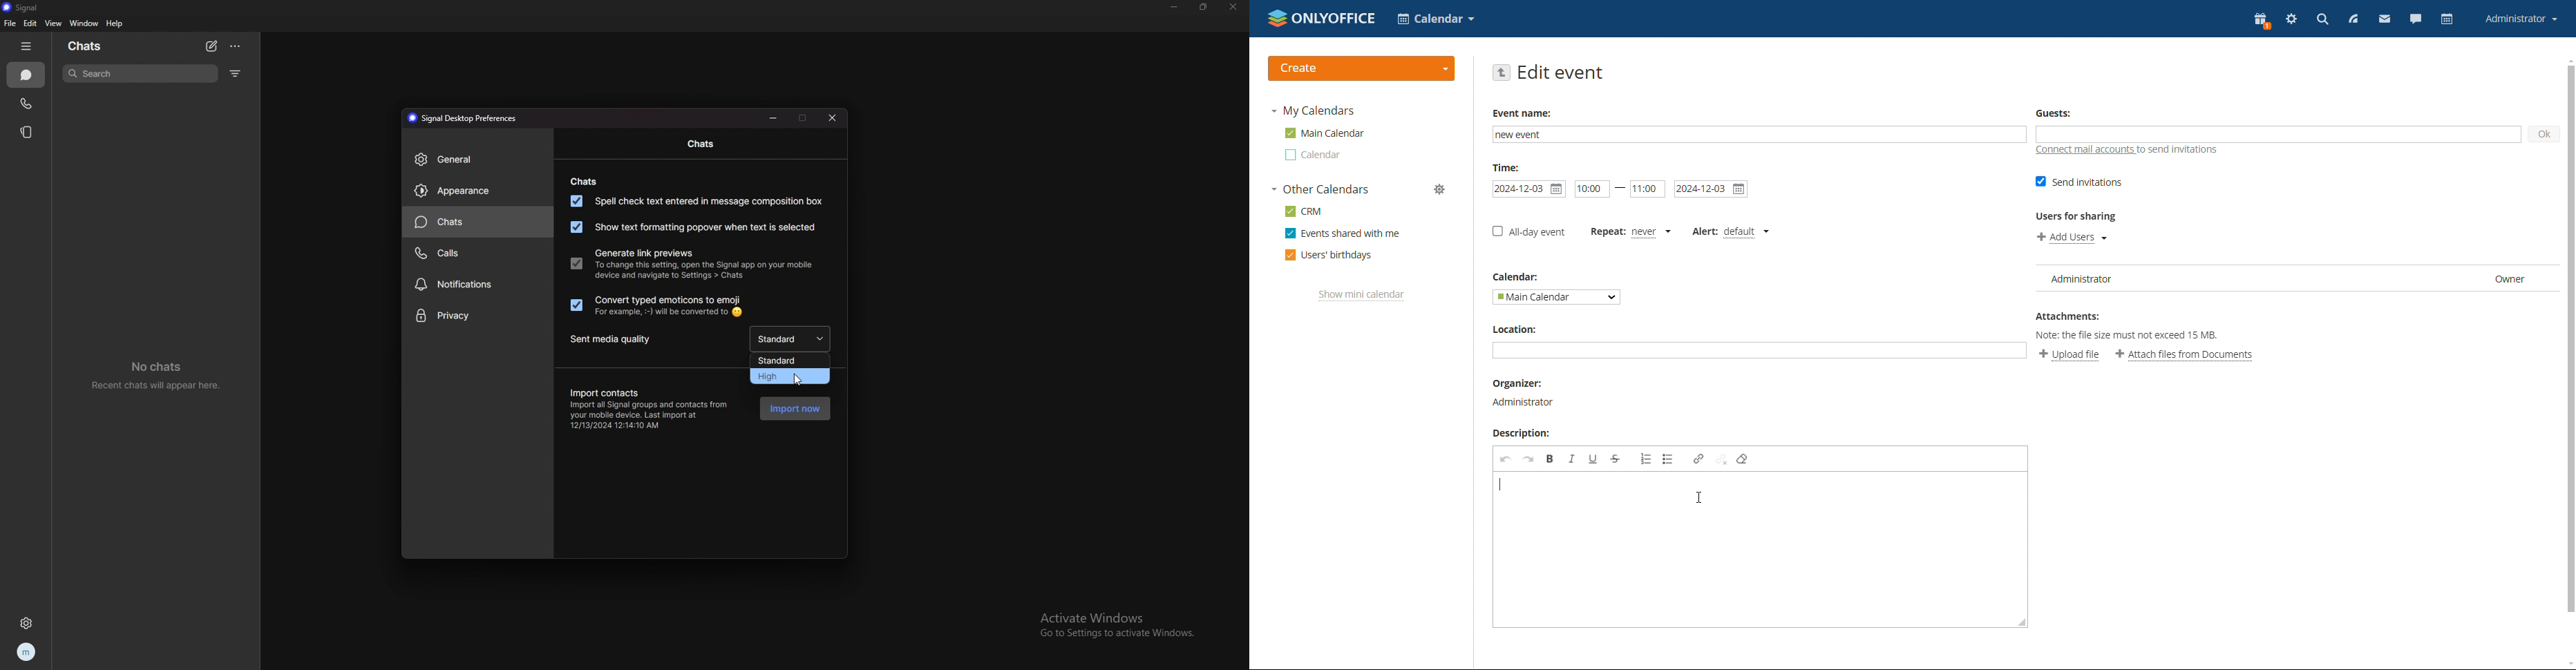  What do you see at coordinates (478, 191) in the screenshot?
I see `appearance` at bounding box center [478, 191].